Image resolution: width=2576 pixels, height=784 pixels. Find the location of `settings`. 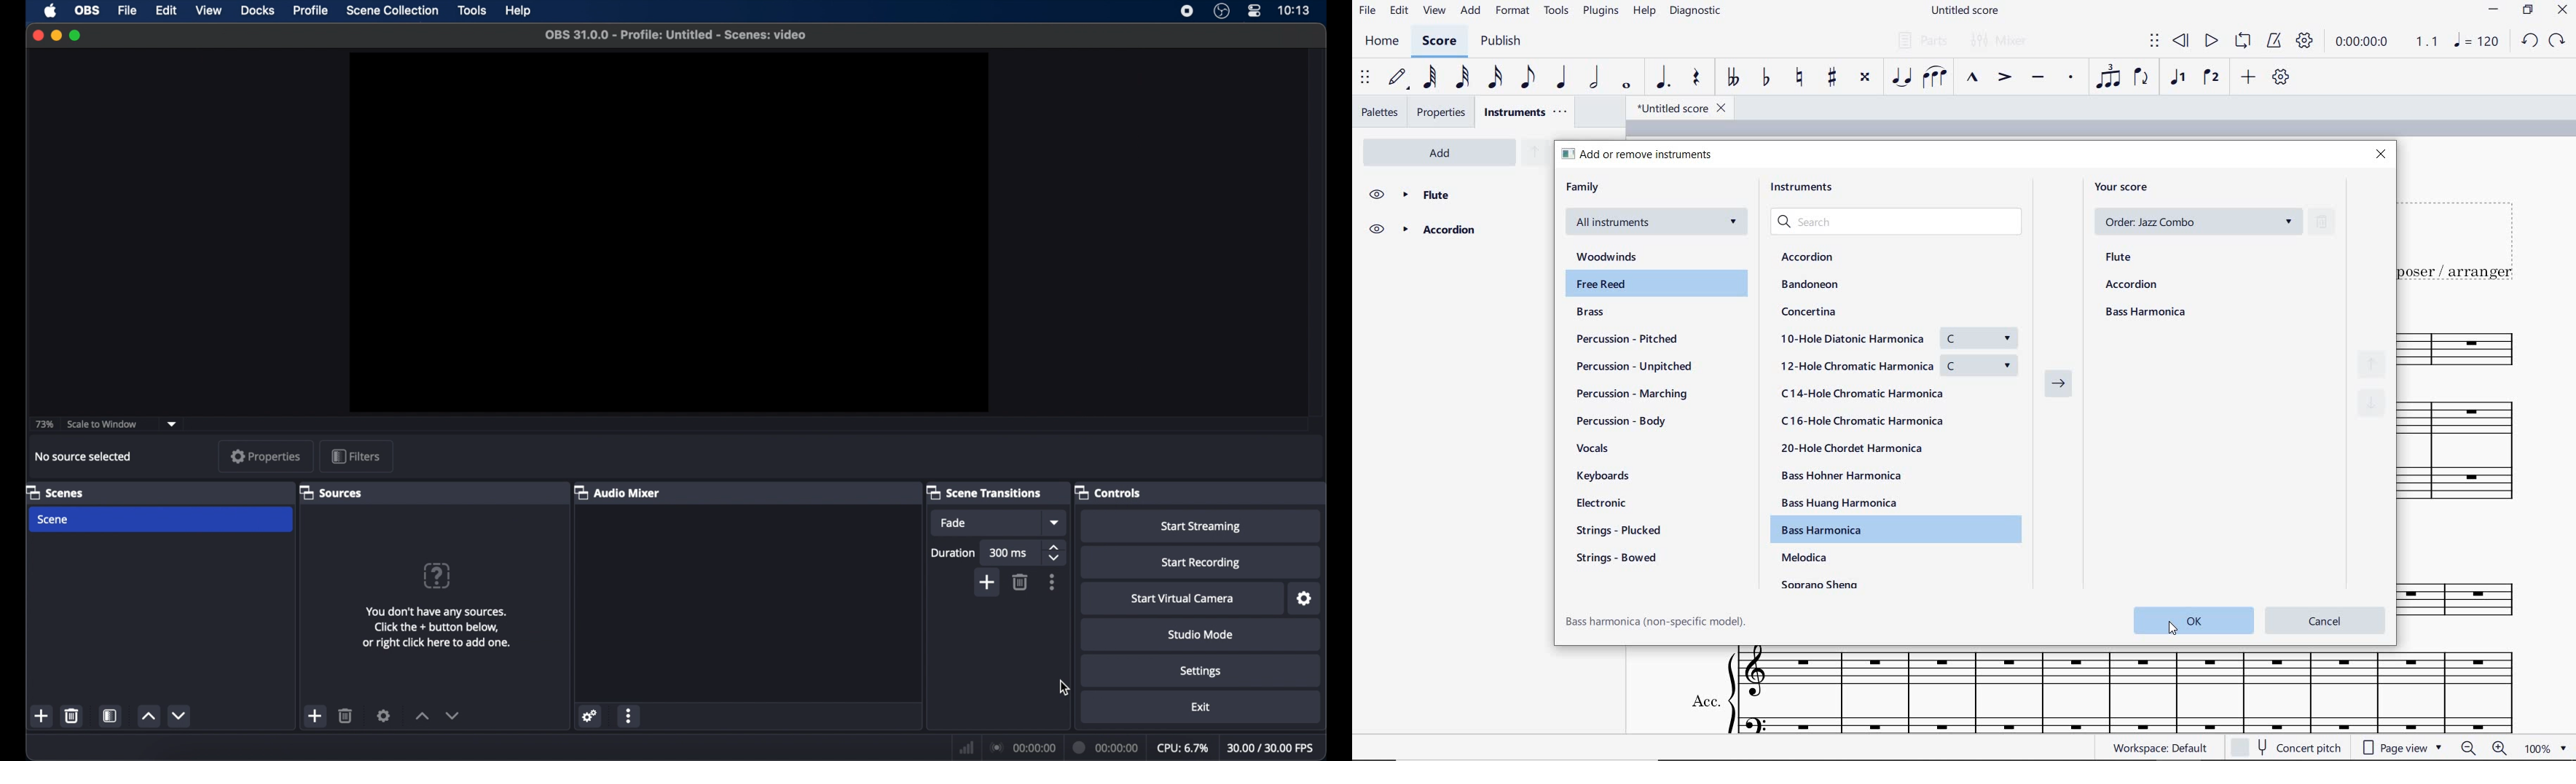

settings is located at coordinates (590, 715).